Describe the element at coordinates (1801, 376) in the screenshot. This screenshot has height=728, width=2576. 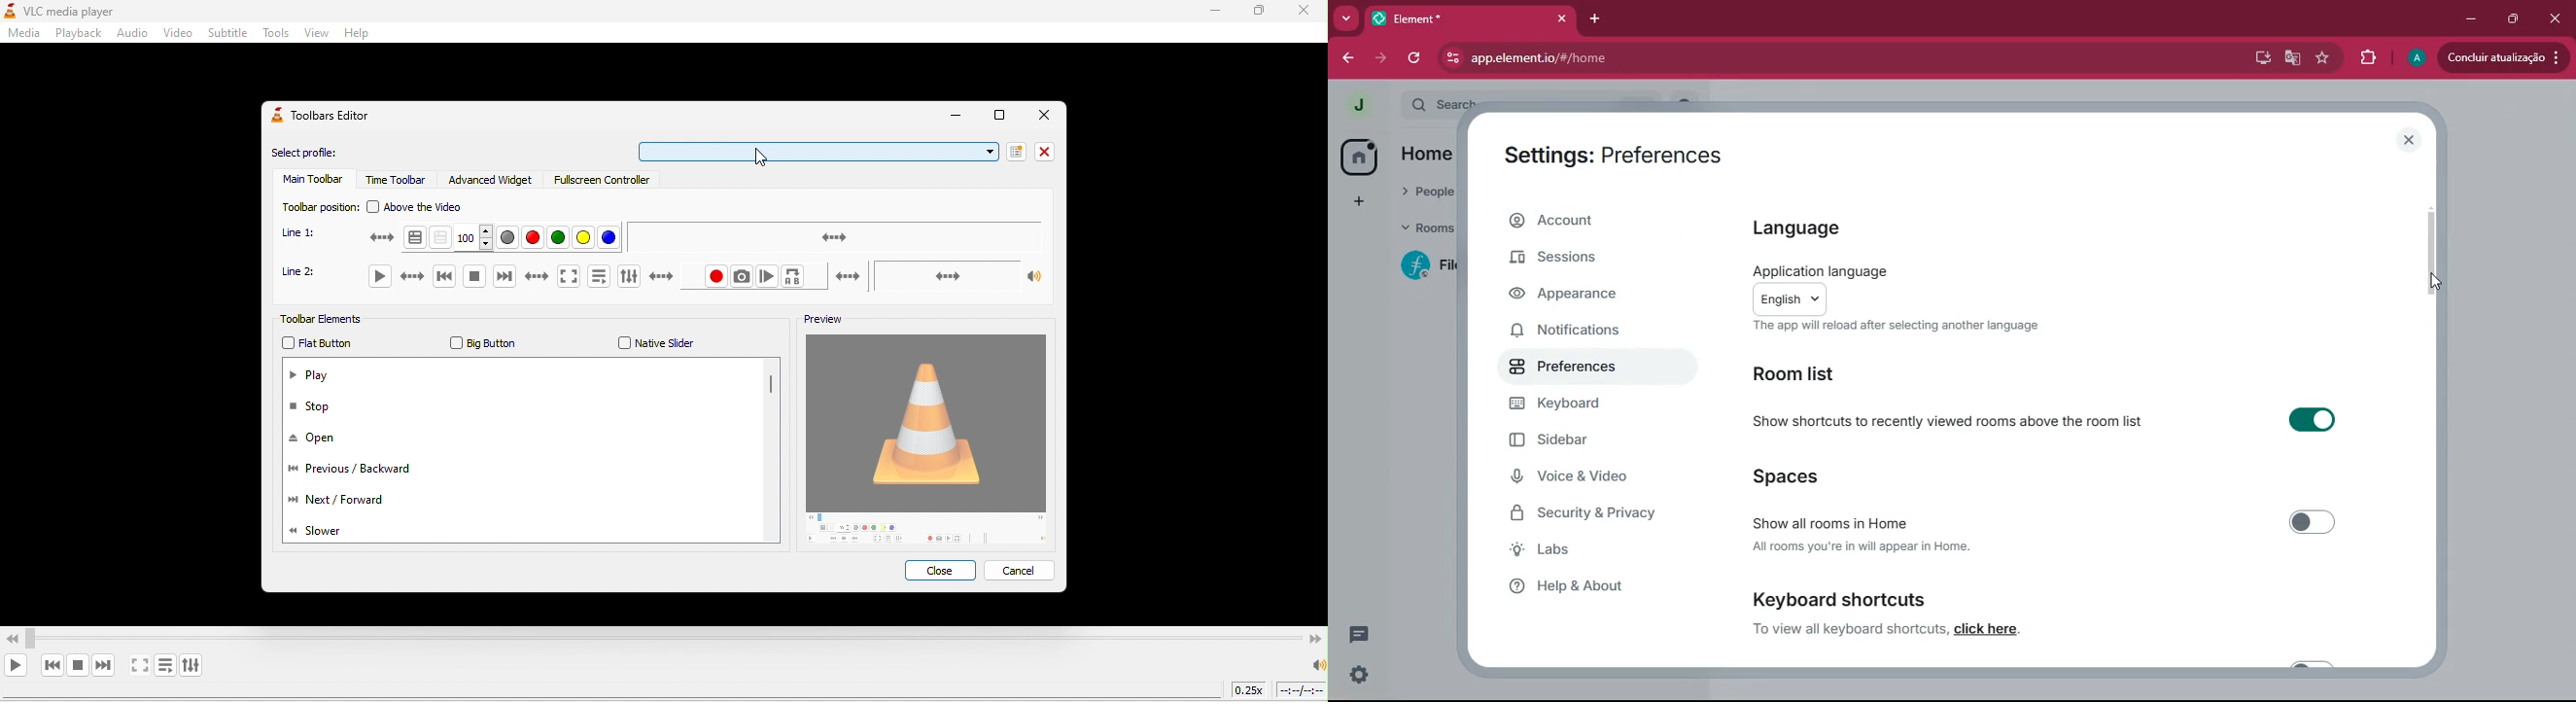
I see `room list` at that location.